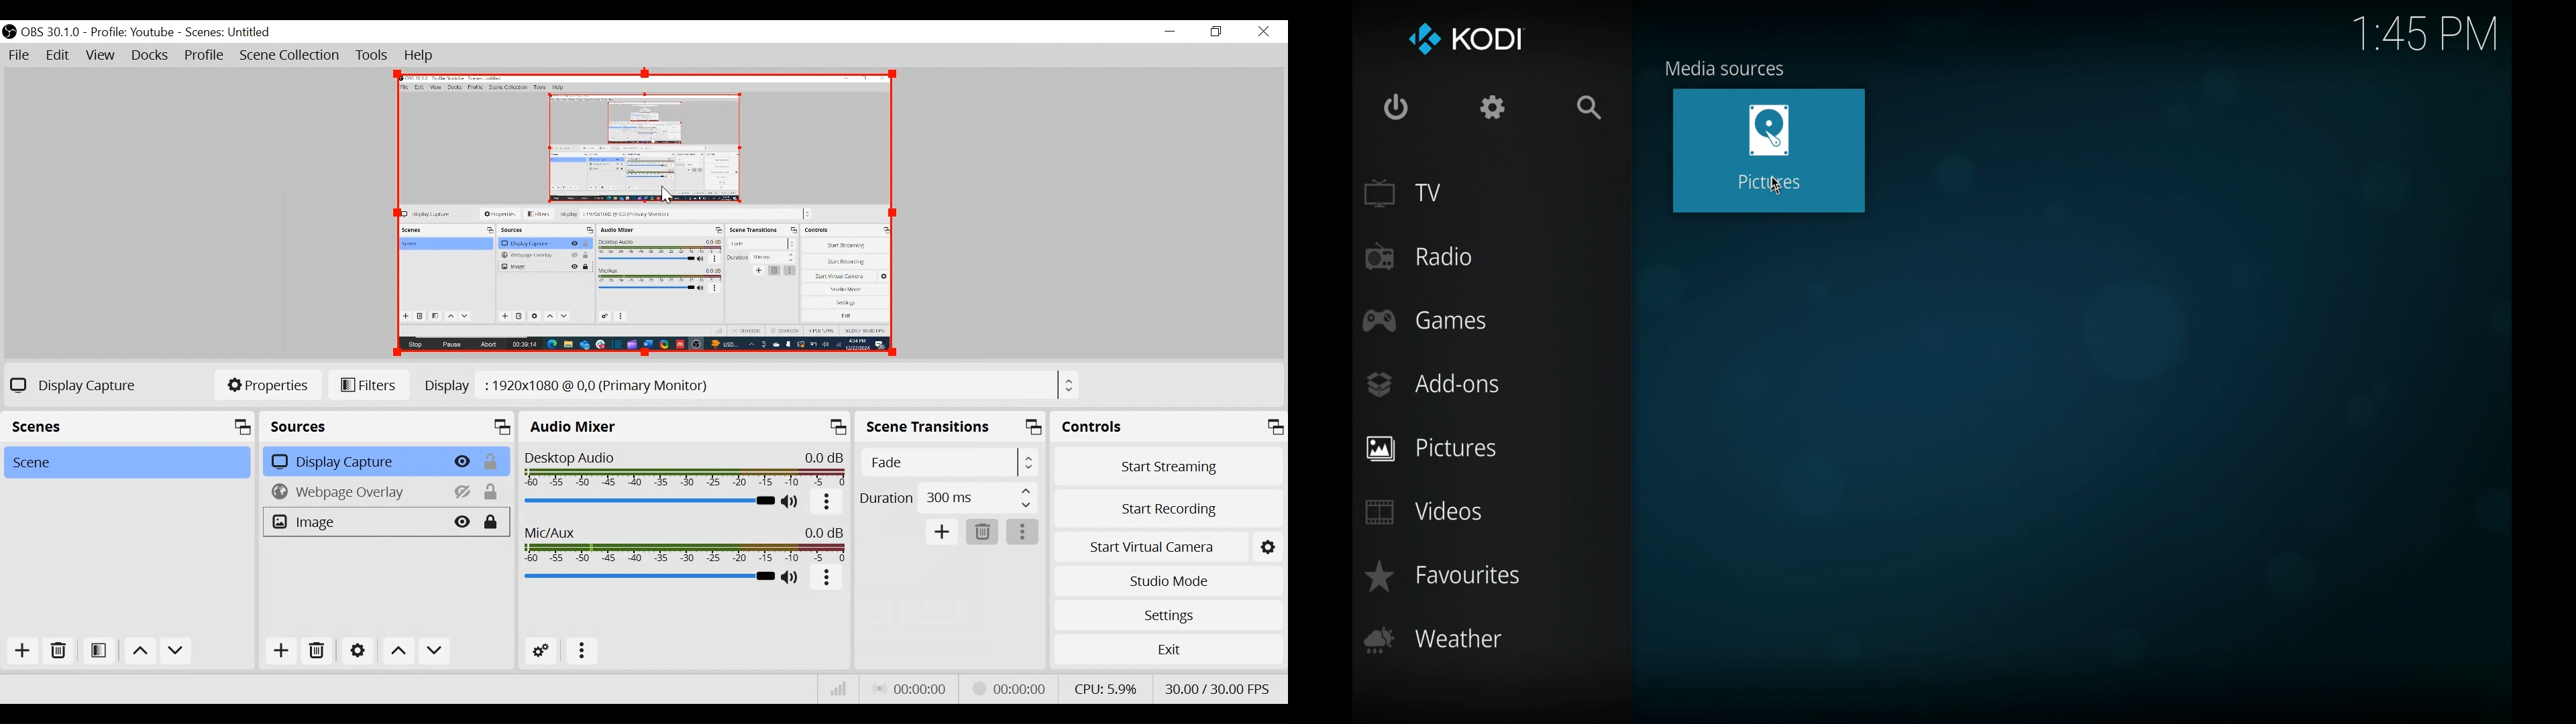 The image size is (2576, 728). Describe the element at coordinates (683, 428) in the screenshot. I see `Audio Mixer` at that location.